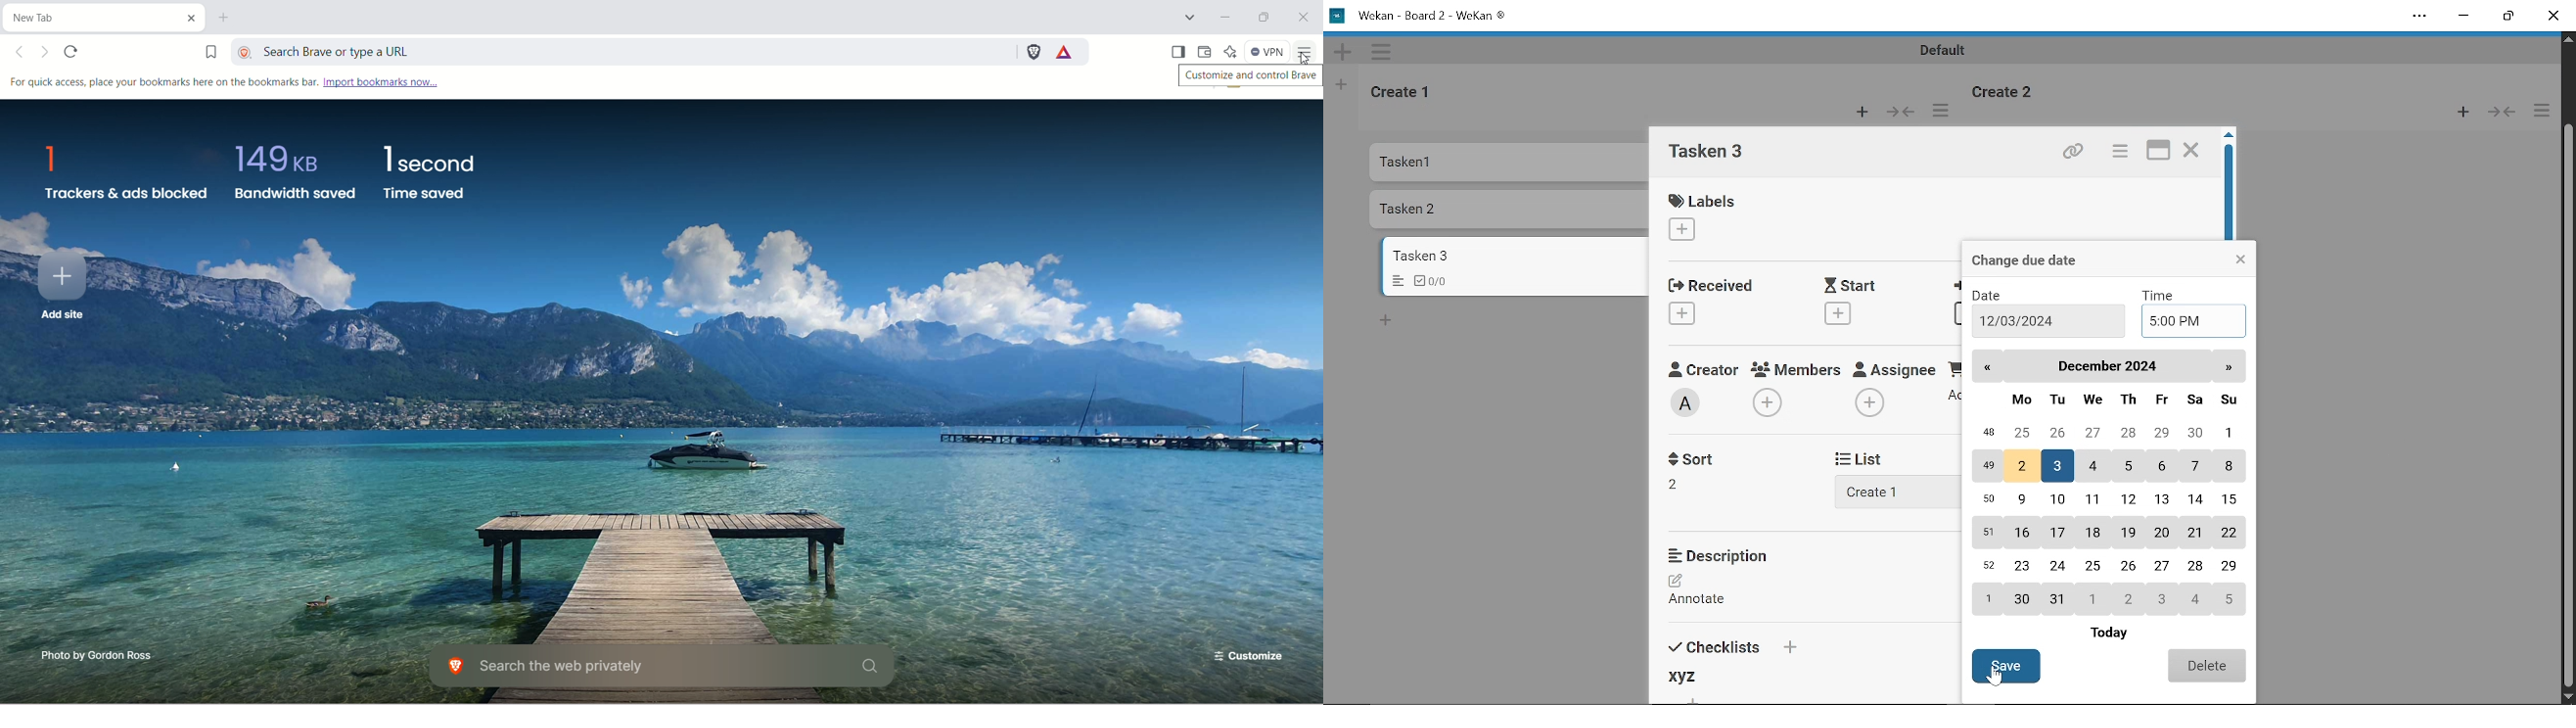 This screenshot has width=2576, height=728. Describe the element at coordinates (2021, 321) in the screenshot. I see `12/03/2024` at that location.